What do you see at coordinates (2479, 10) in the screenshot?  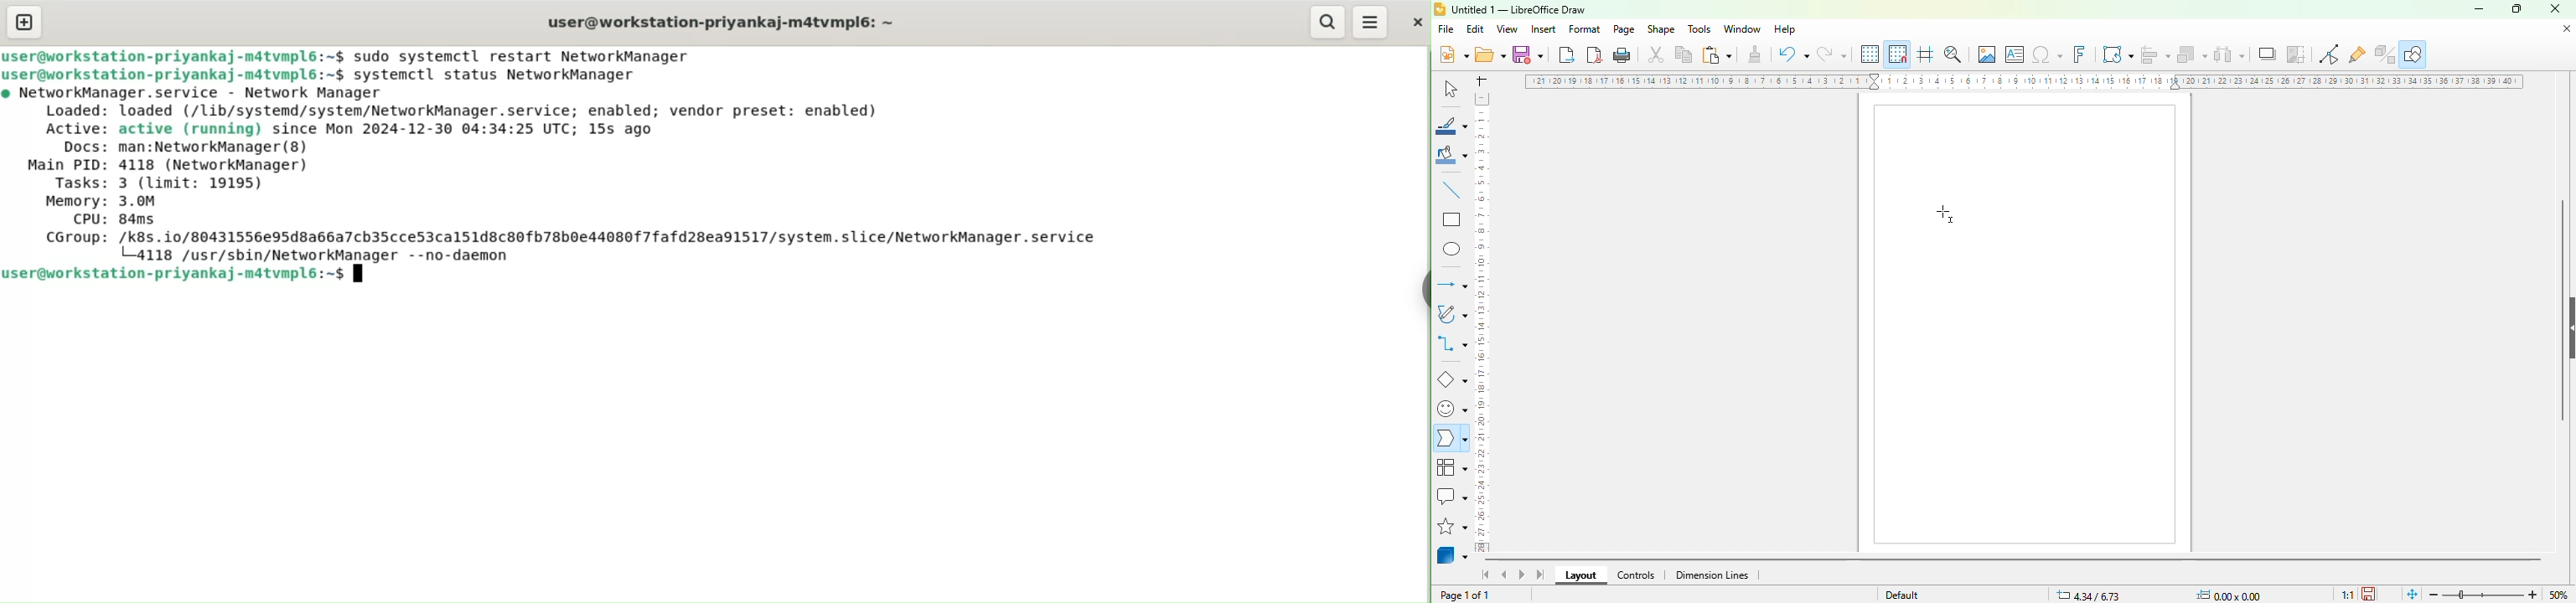 I see `minimize` at bounding box center [2479, 10].